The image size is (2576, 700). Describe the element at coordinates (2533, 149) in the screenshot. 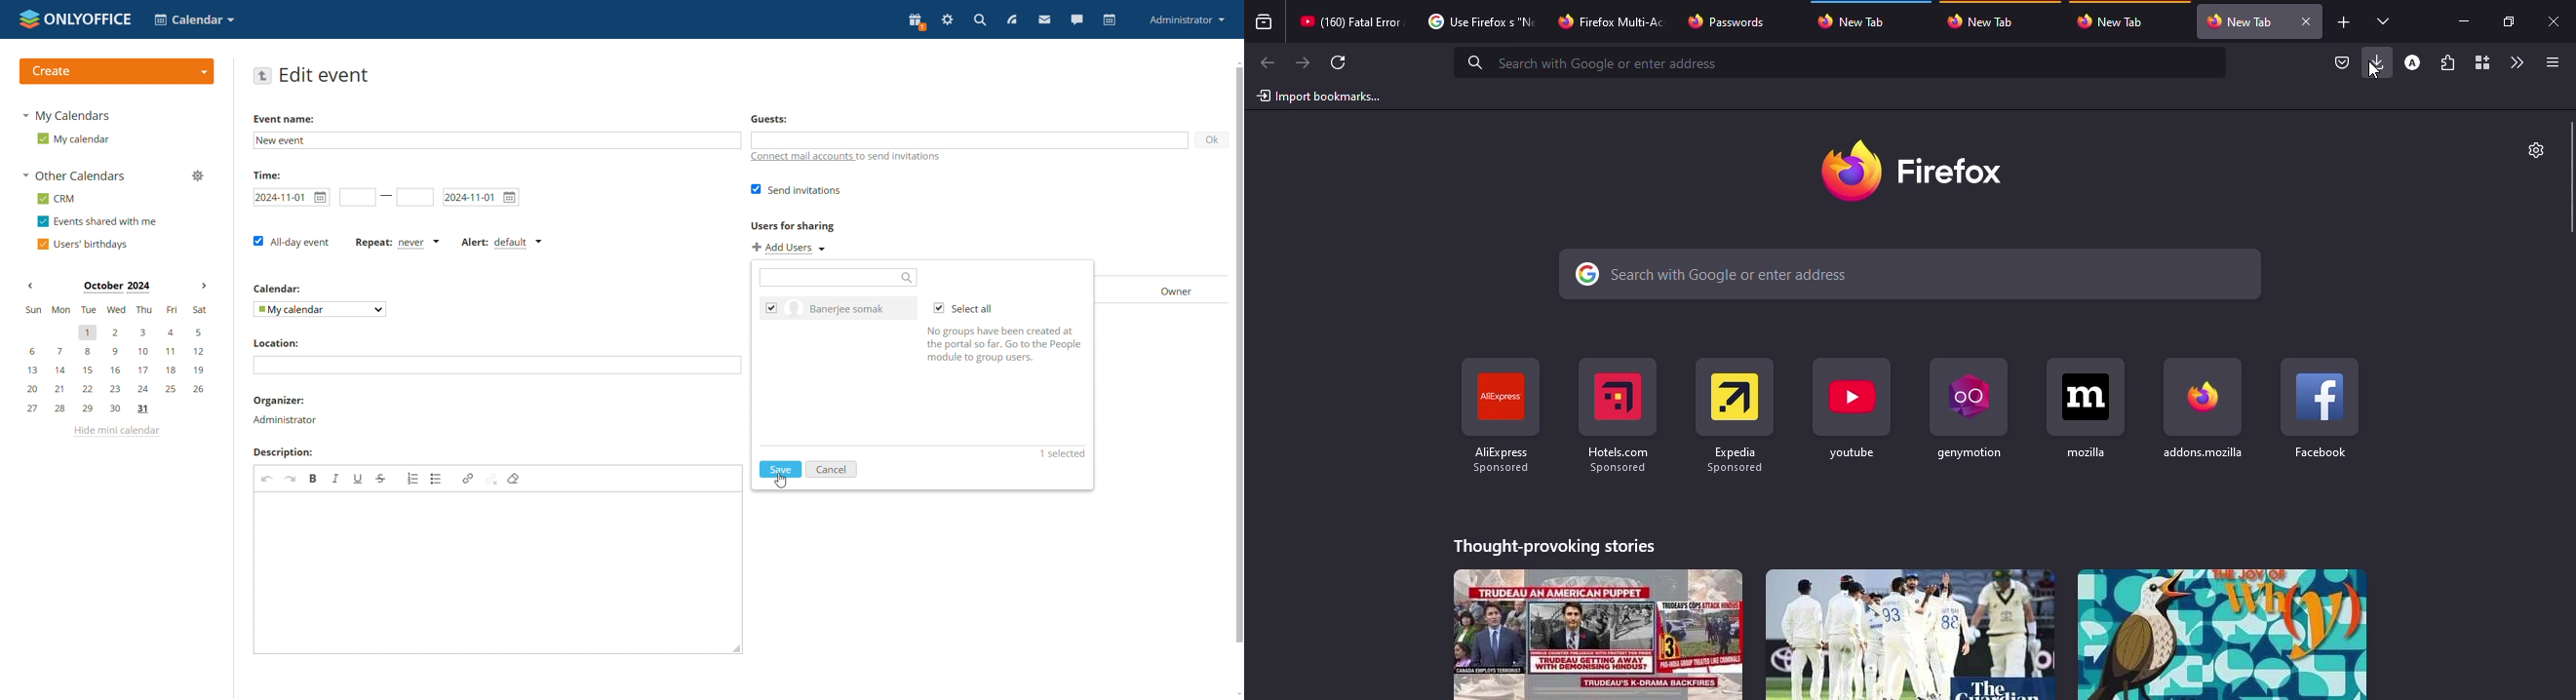

I see `settings` at that location.